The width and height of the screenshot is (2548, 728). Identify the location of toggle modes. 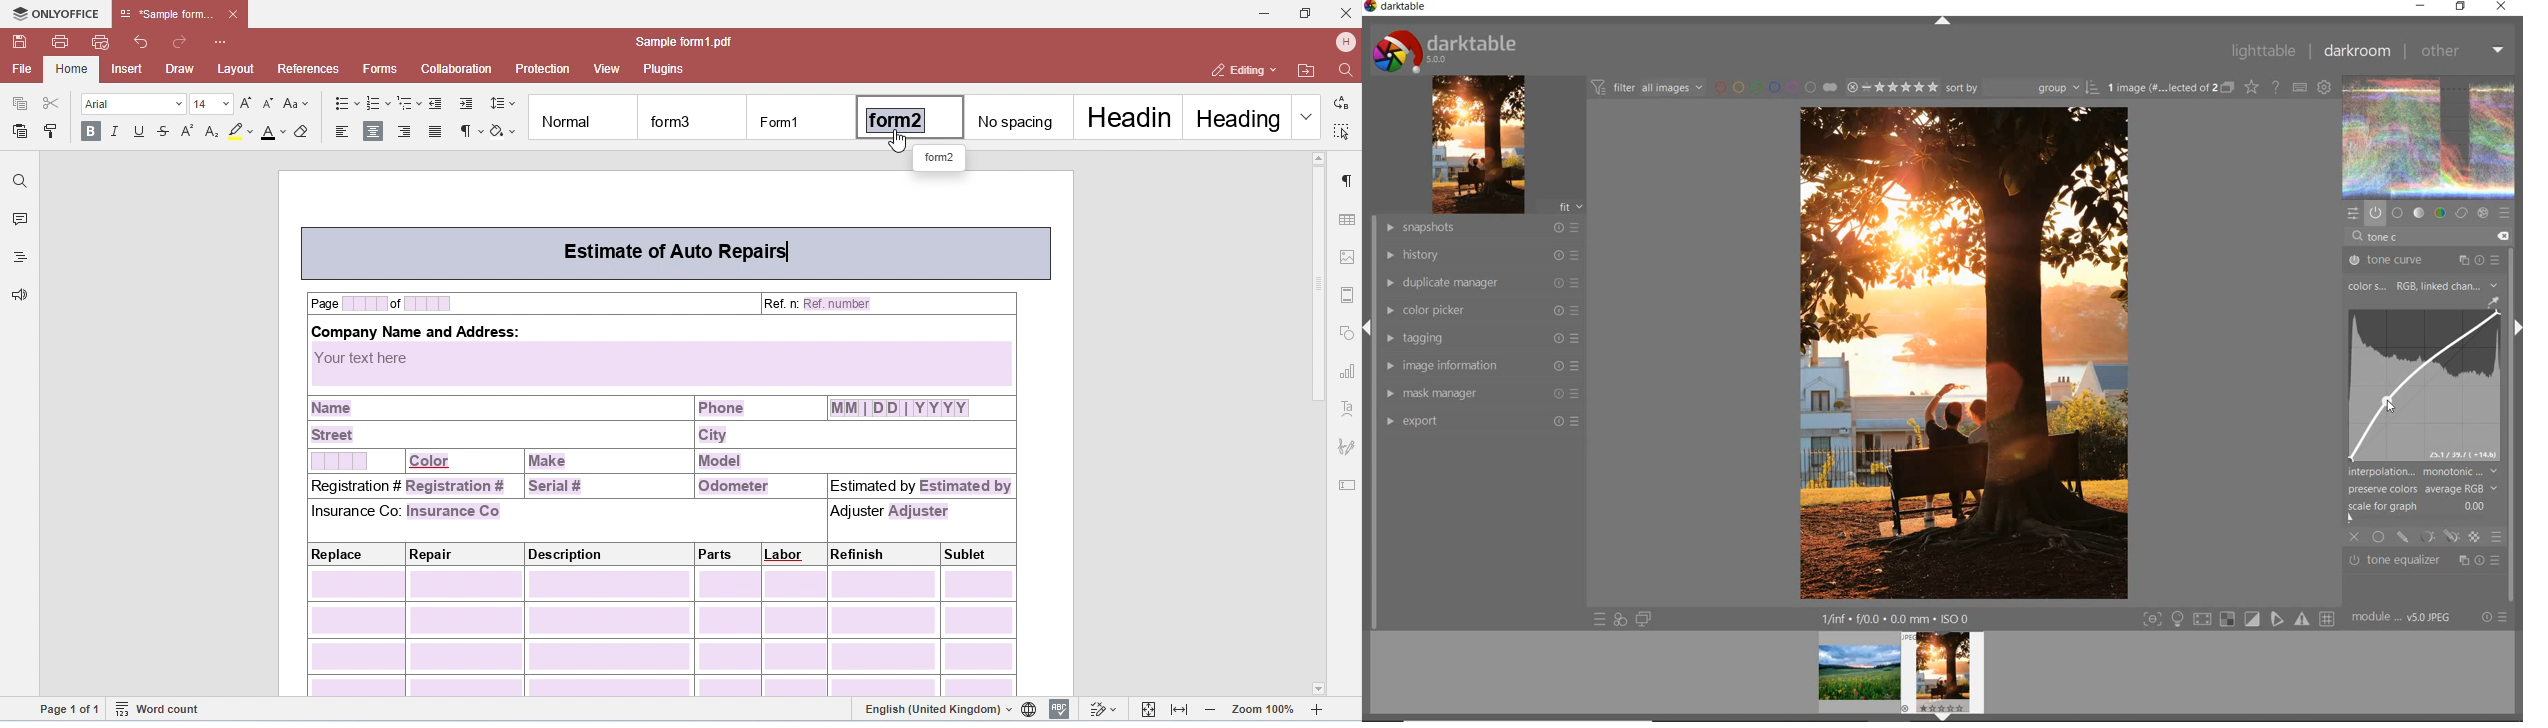
(2238, 620).